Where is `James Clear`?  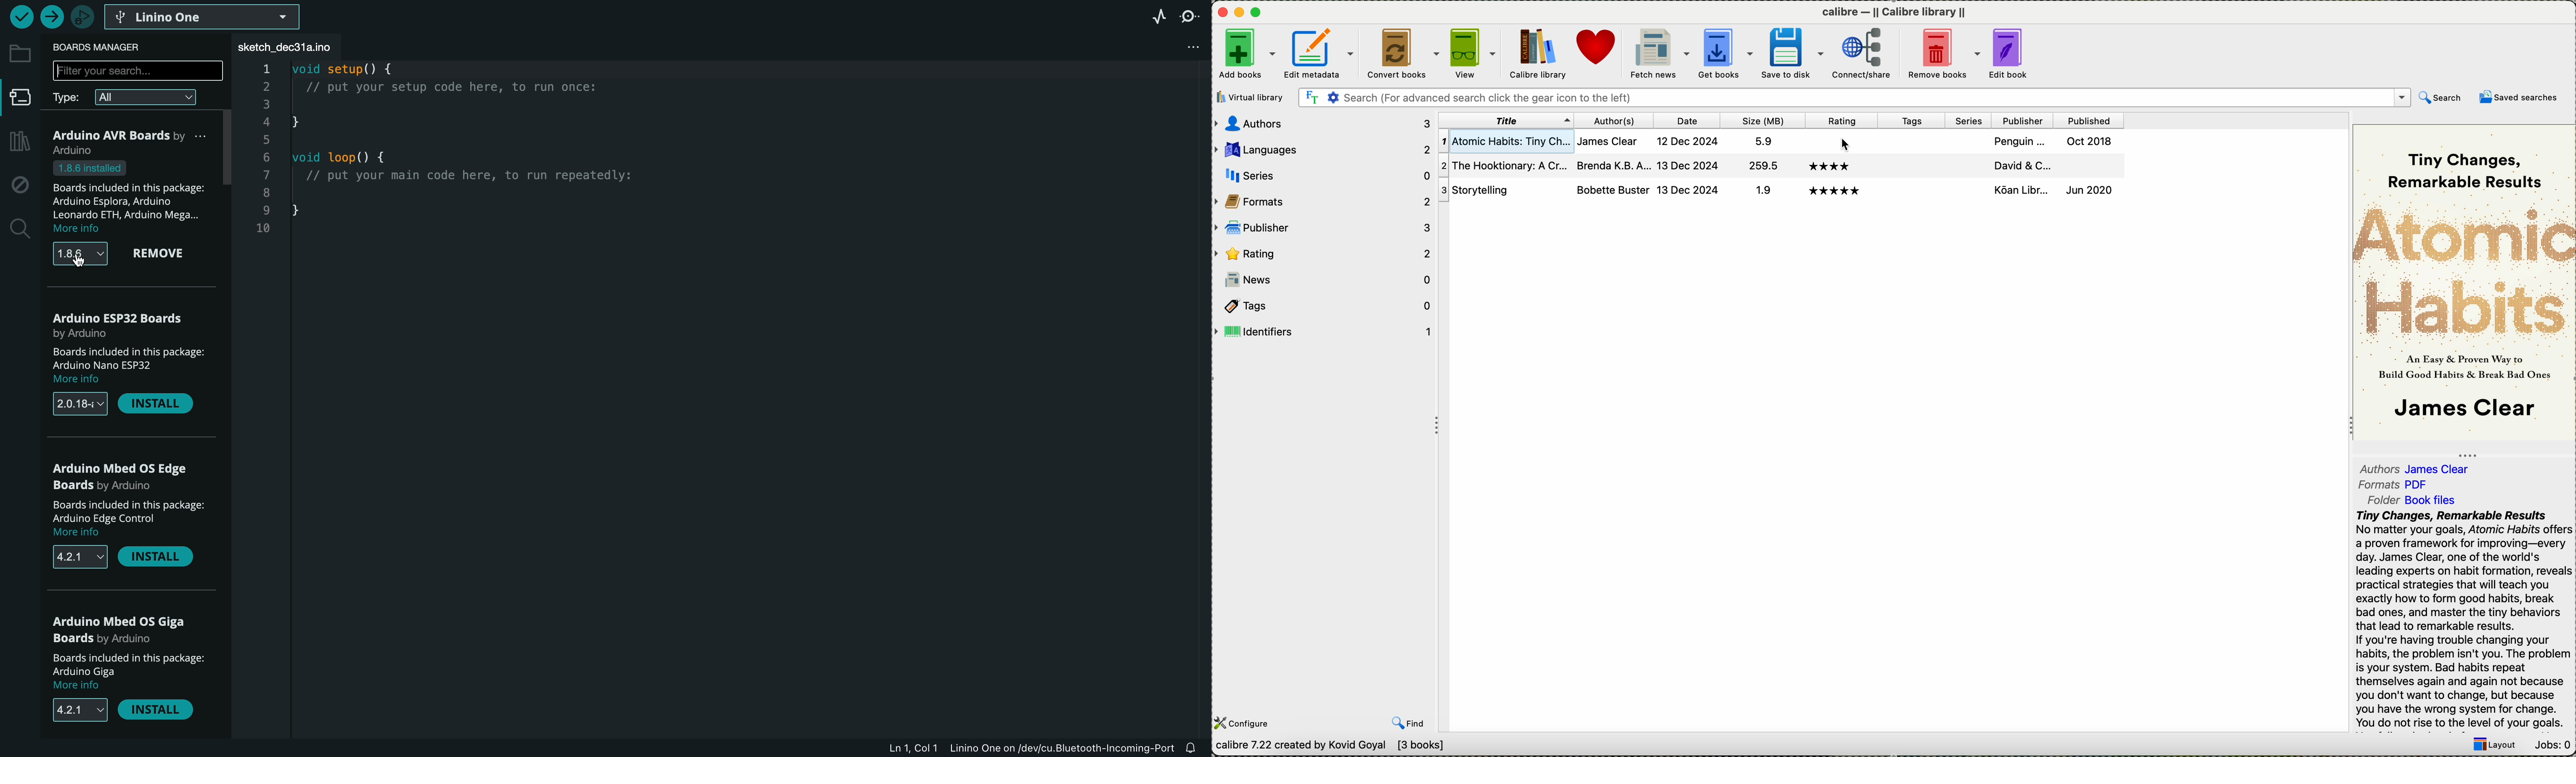
James Clear is located at coordinates (2443, 468).